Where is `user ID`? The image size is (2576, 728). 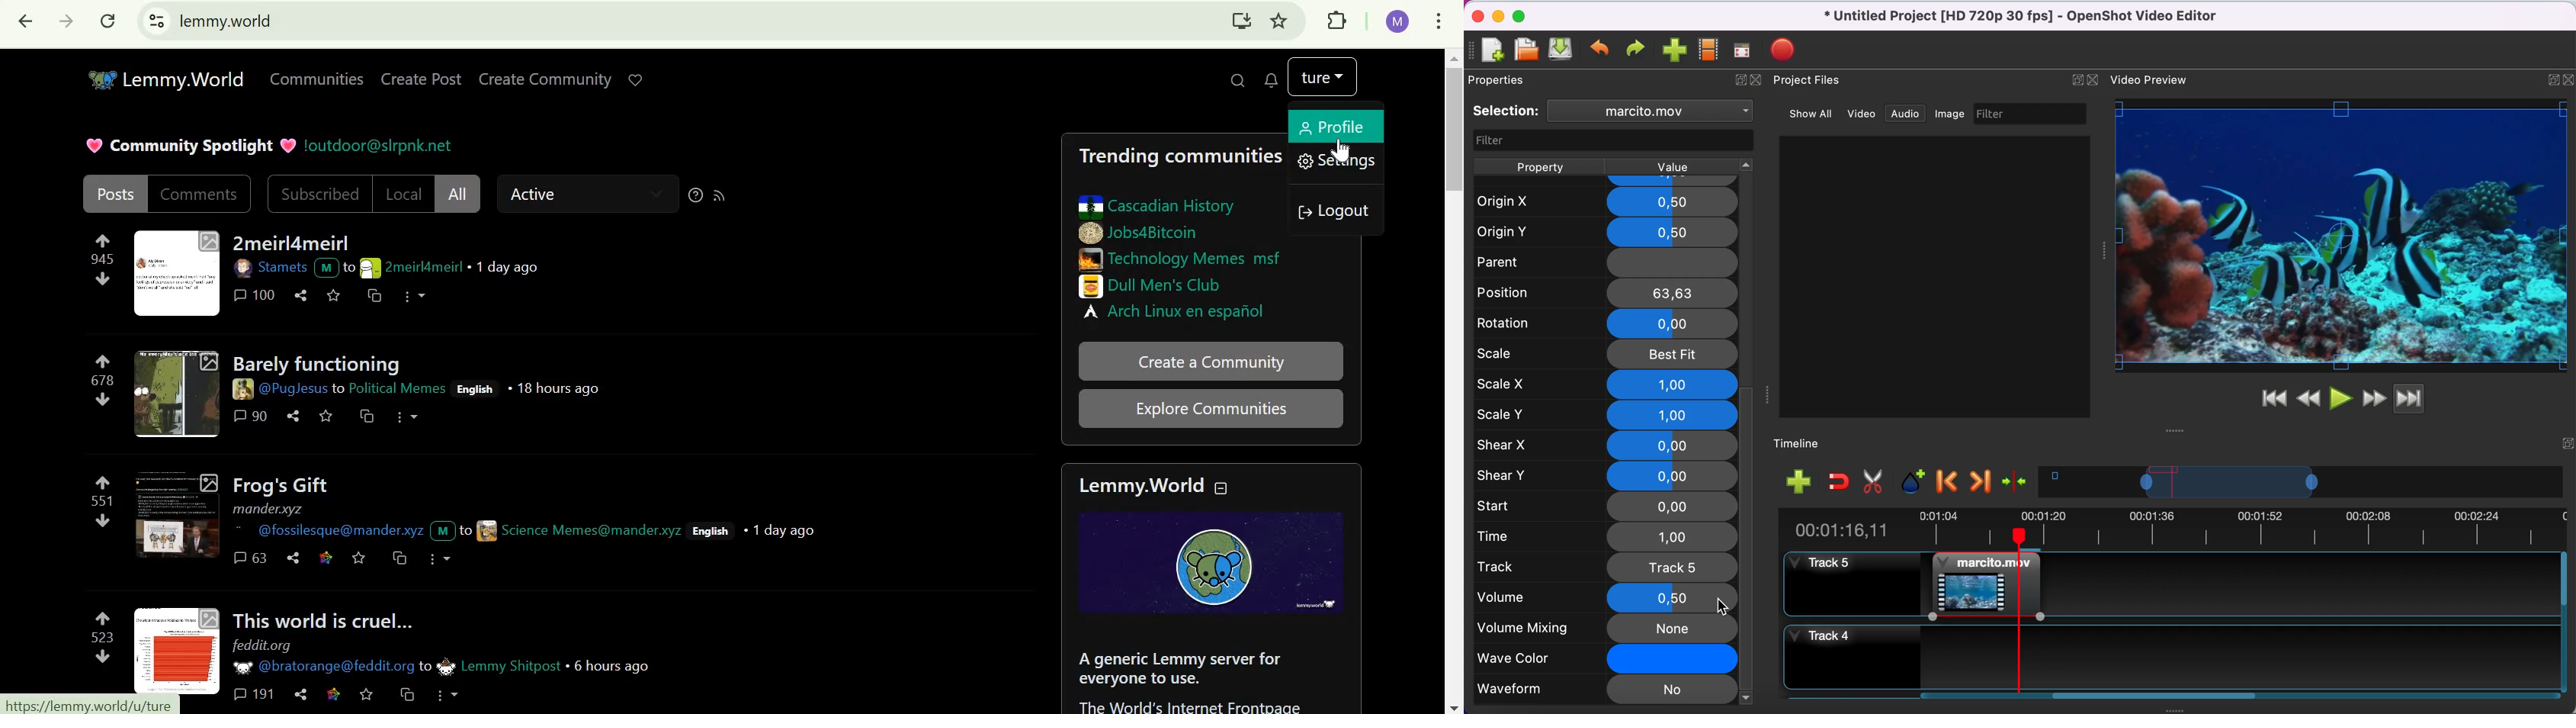
user ID is located at coordinates (289, 389).